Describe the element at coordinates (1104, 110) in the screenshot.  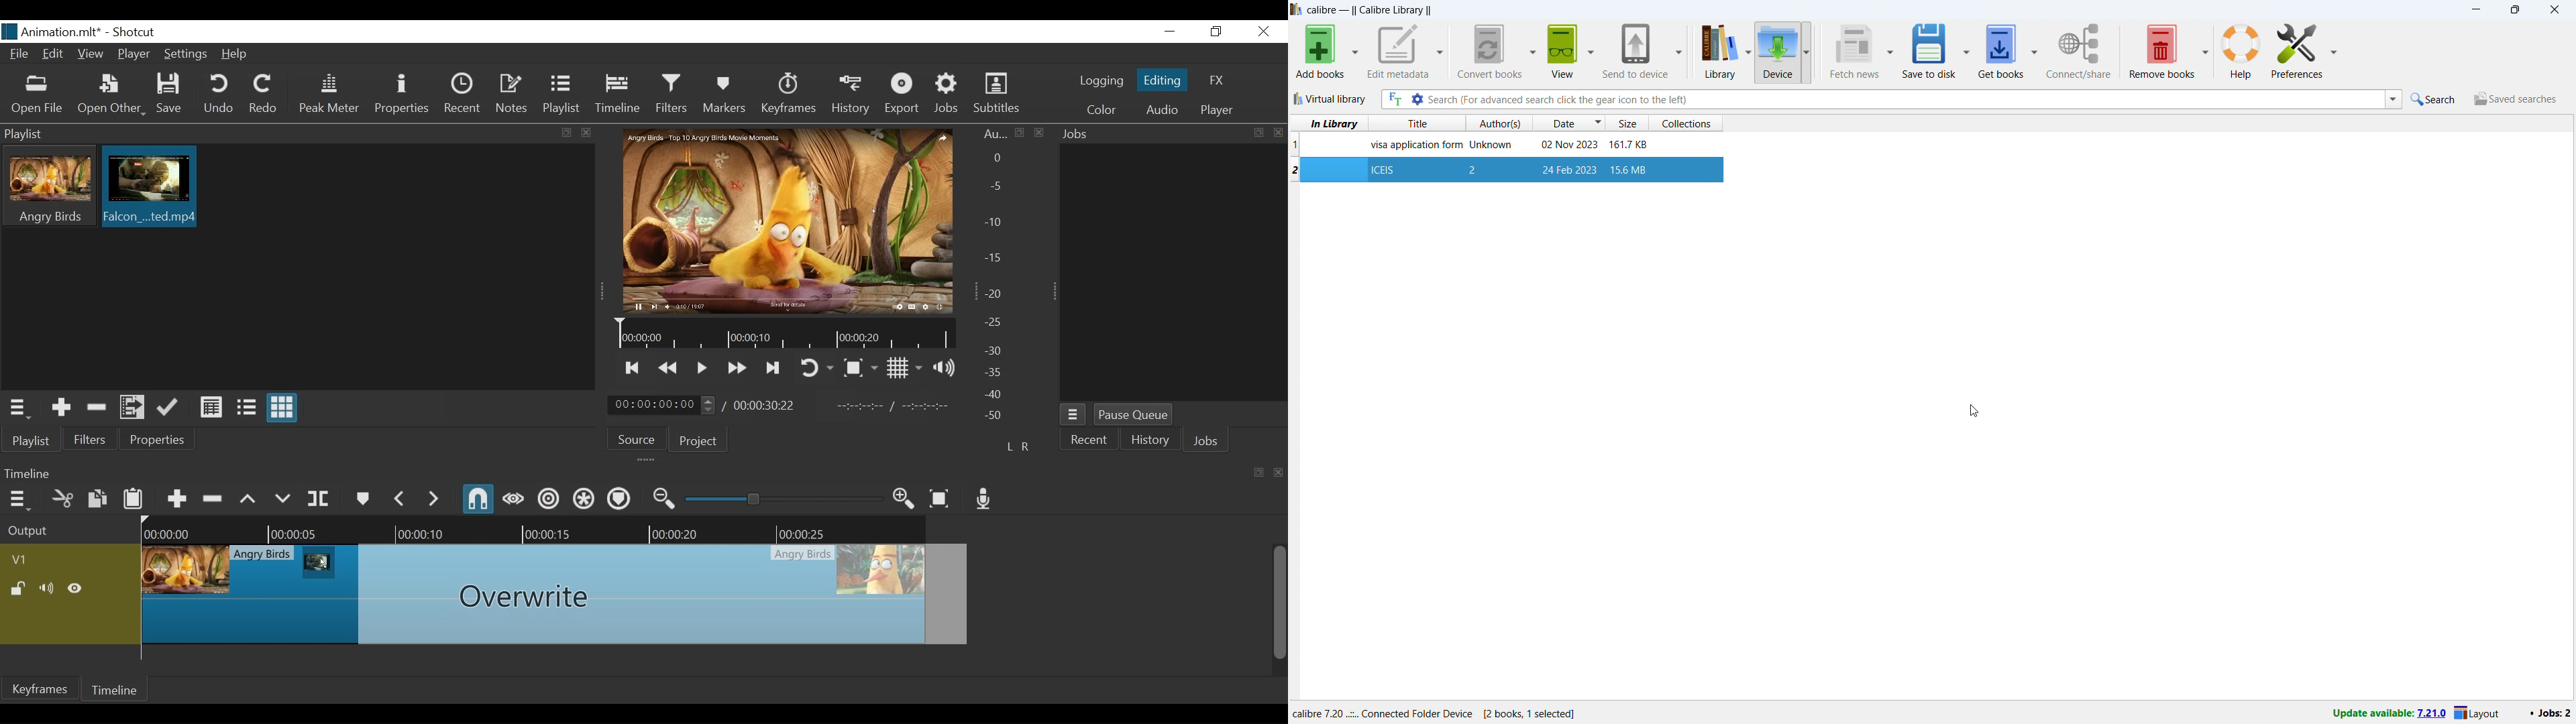
I see `Color` at that location.